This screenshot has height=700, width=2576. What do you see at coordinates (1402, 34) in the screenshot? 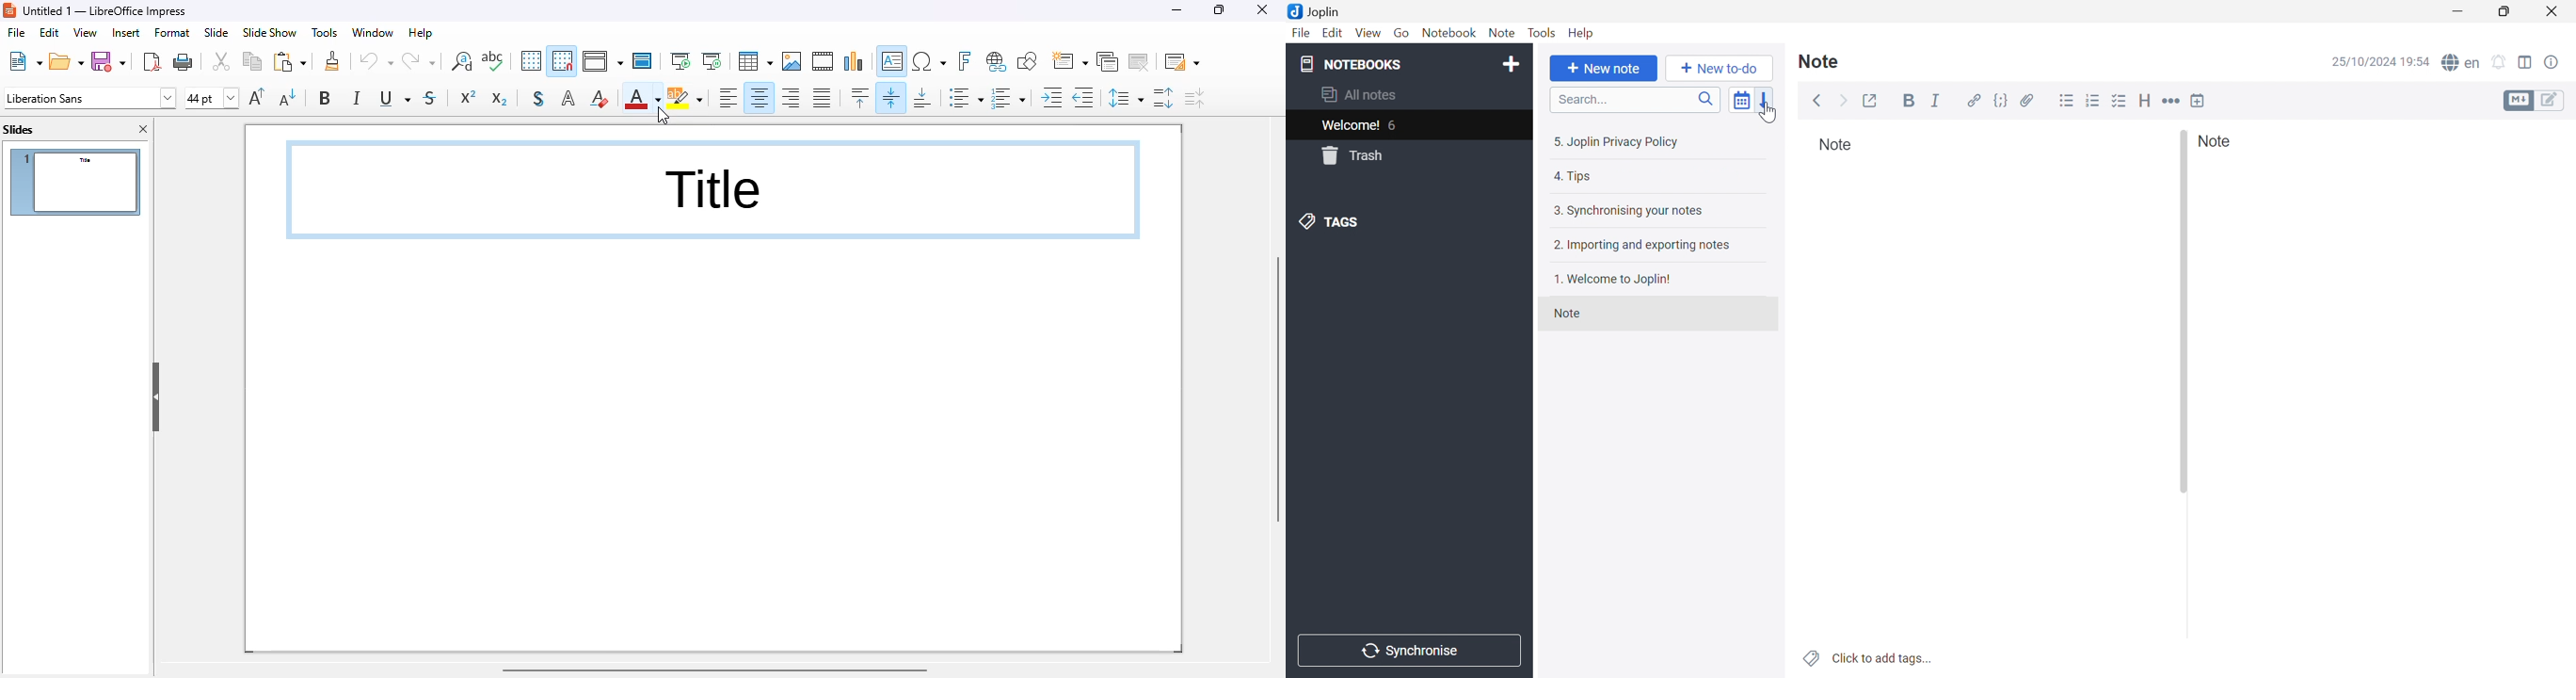
I see `Go` at bounding box center [1402, 34].